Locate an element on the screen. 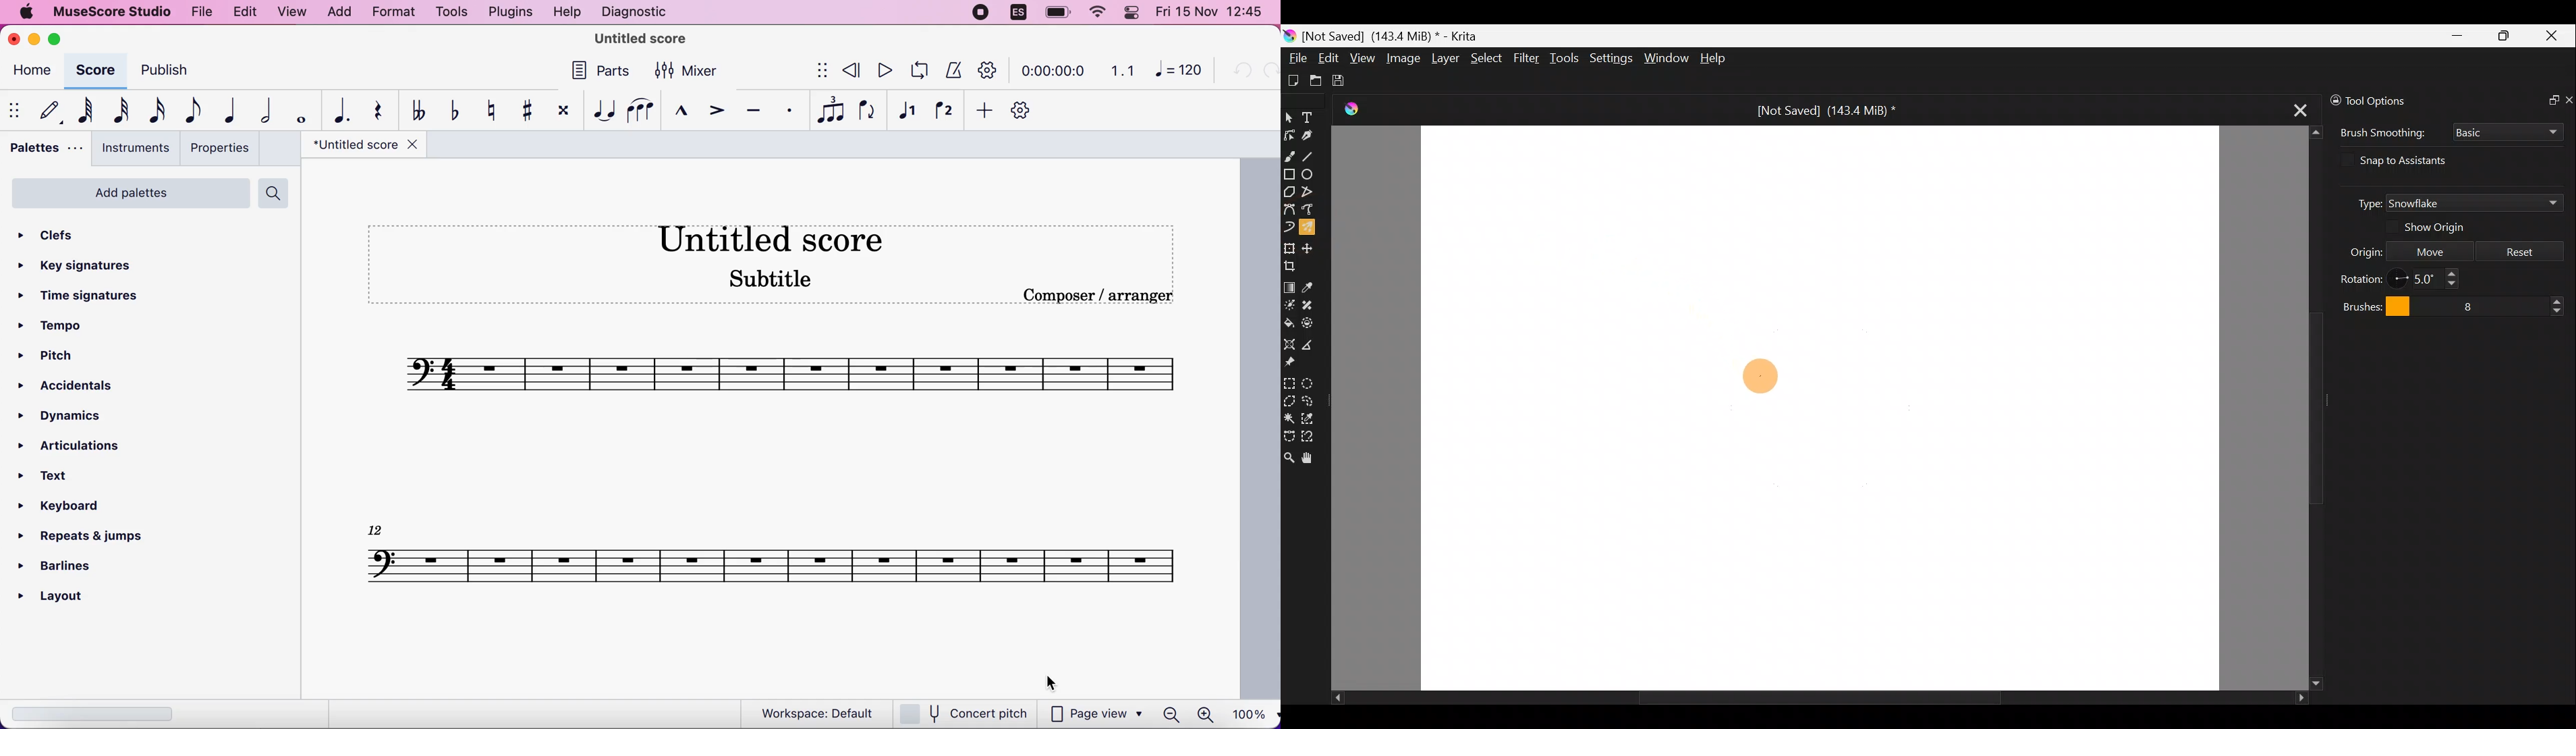 The width and height of the screenshot is (2576, 756).  is located at coordinates (603, 71).